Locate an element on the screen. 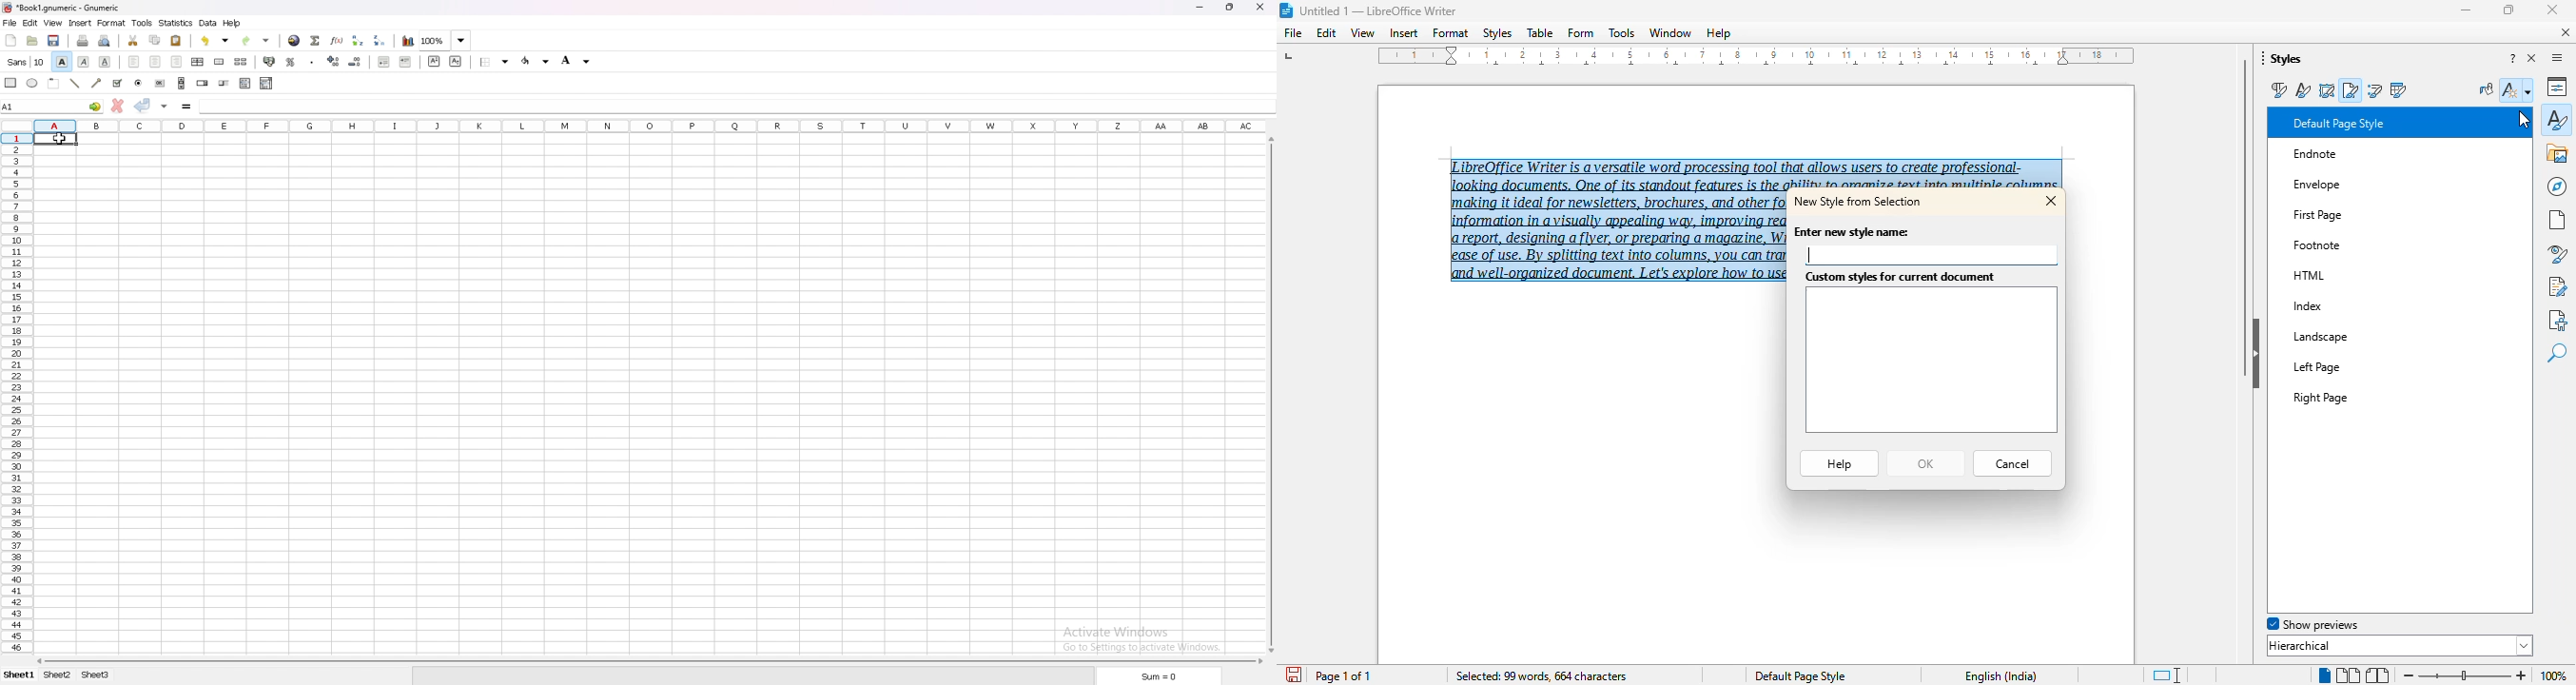  left align is located at coordinates (134, 62).